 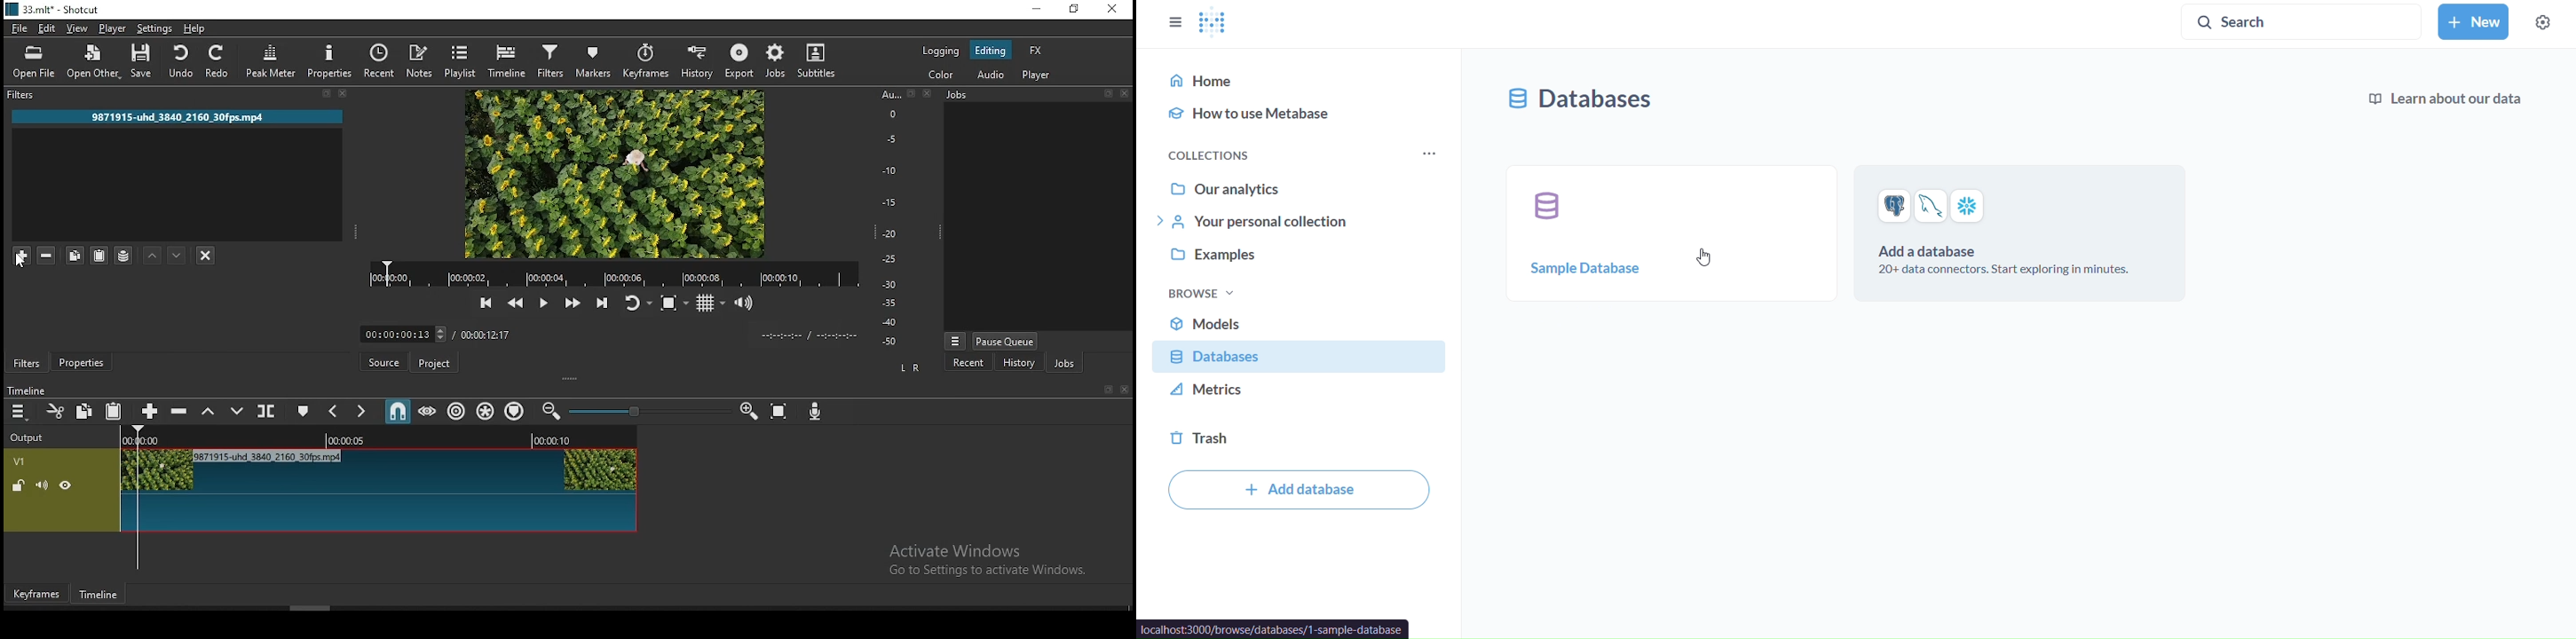 I want to click on timeline, so click(x=99, y=597).